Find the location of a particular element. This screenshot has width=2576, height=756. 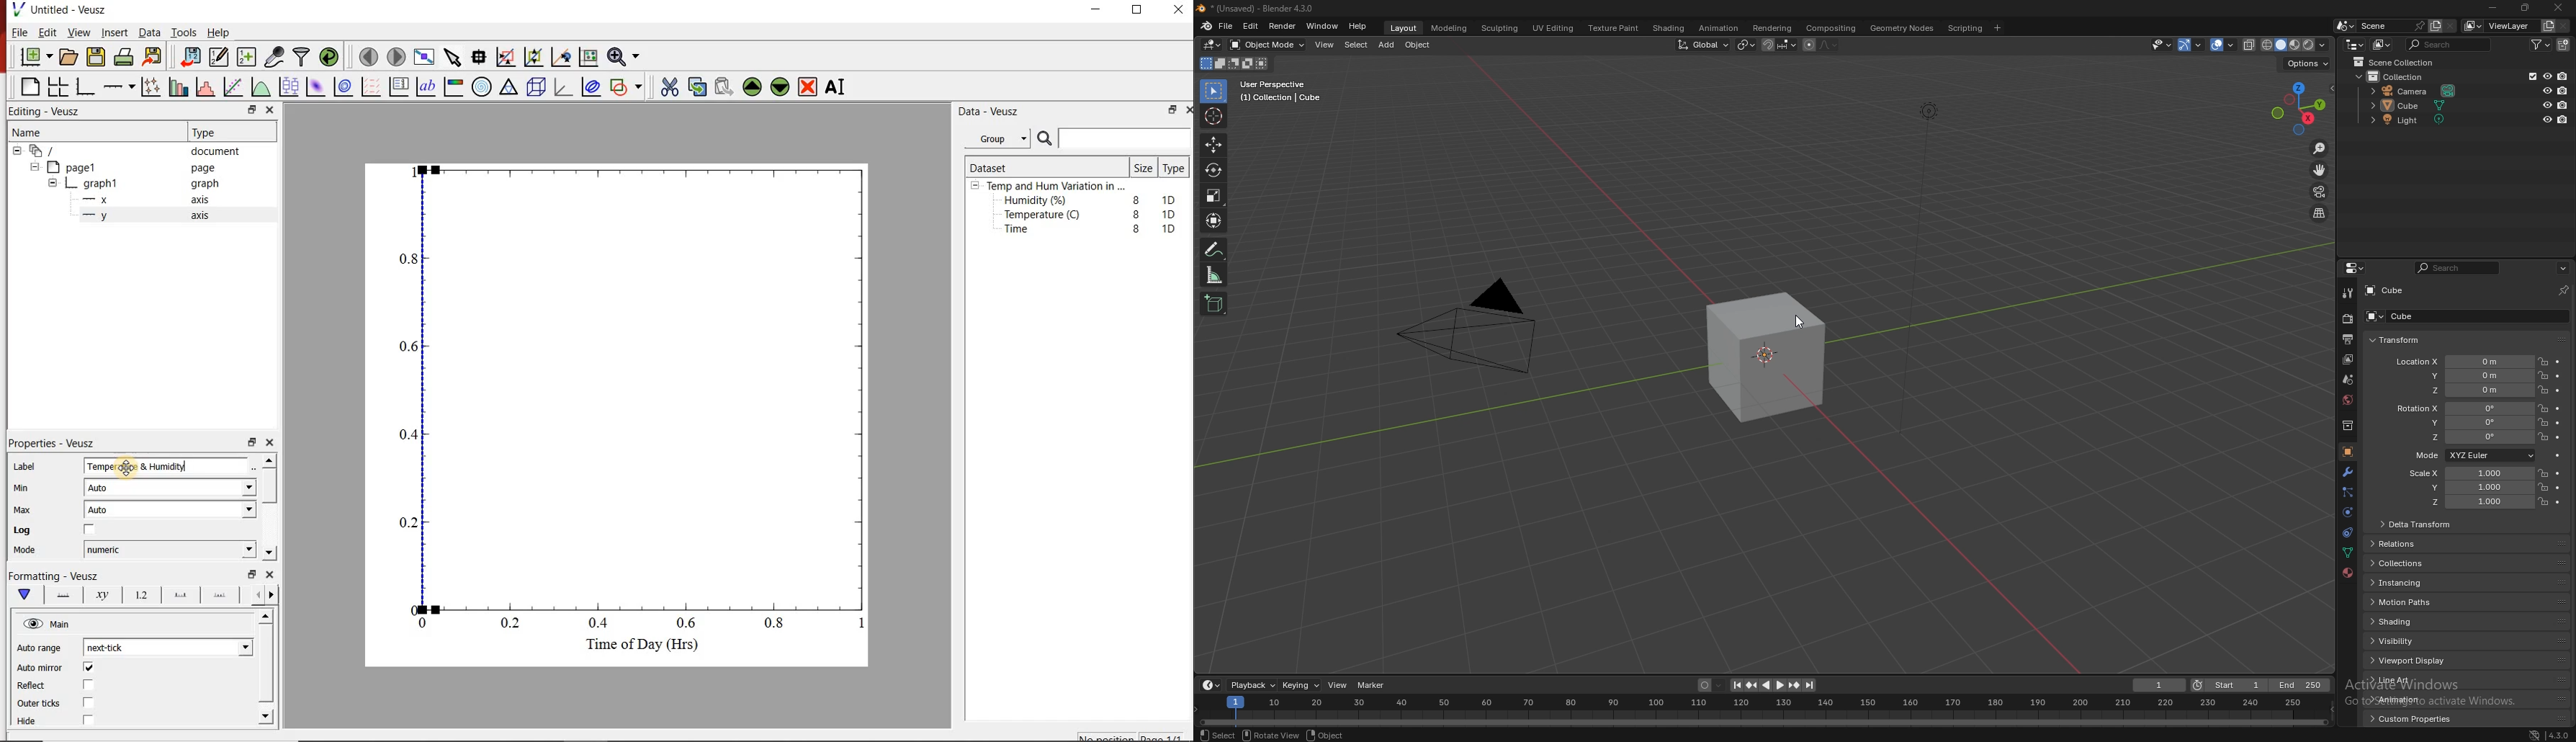

constraints is located at coordinates (2348, 532).